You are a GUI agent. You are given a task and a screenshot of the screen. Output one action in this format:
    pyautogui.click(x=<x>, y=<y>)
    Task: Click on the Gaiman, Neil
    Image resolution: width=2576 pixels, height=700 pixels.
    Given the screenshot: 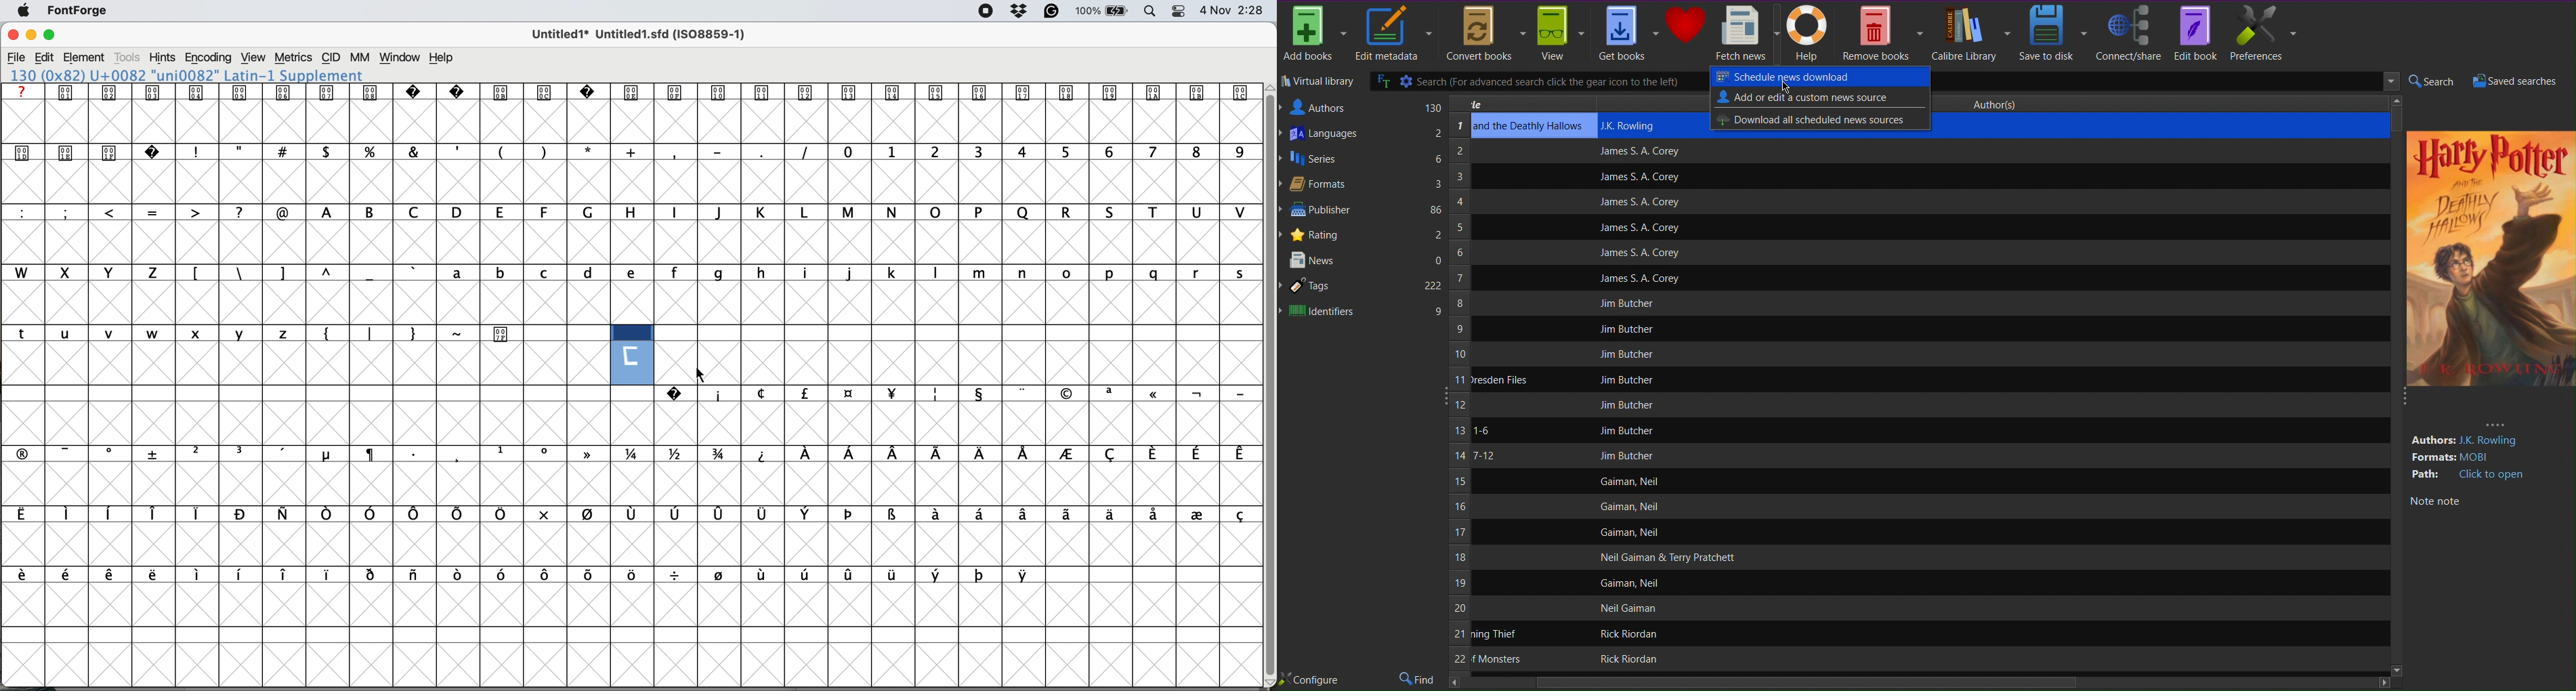 What is the action you would take?
    pyautogui.click(x=1628, y=481)
    